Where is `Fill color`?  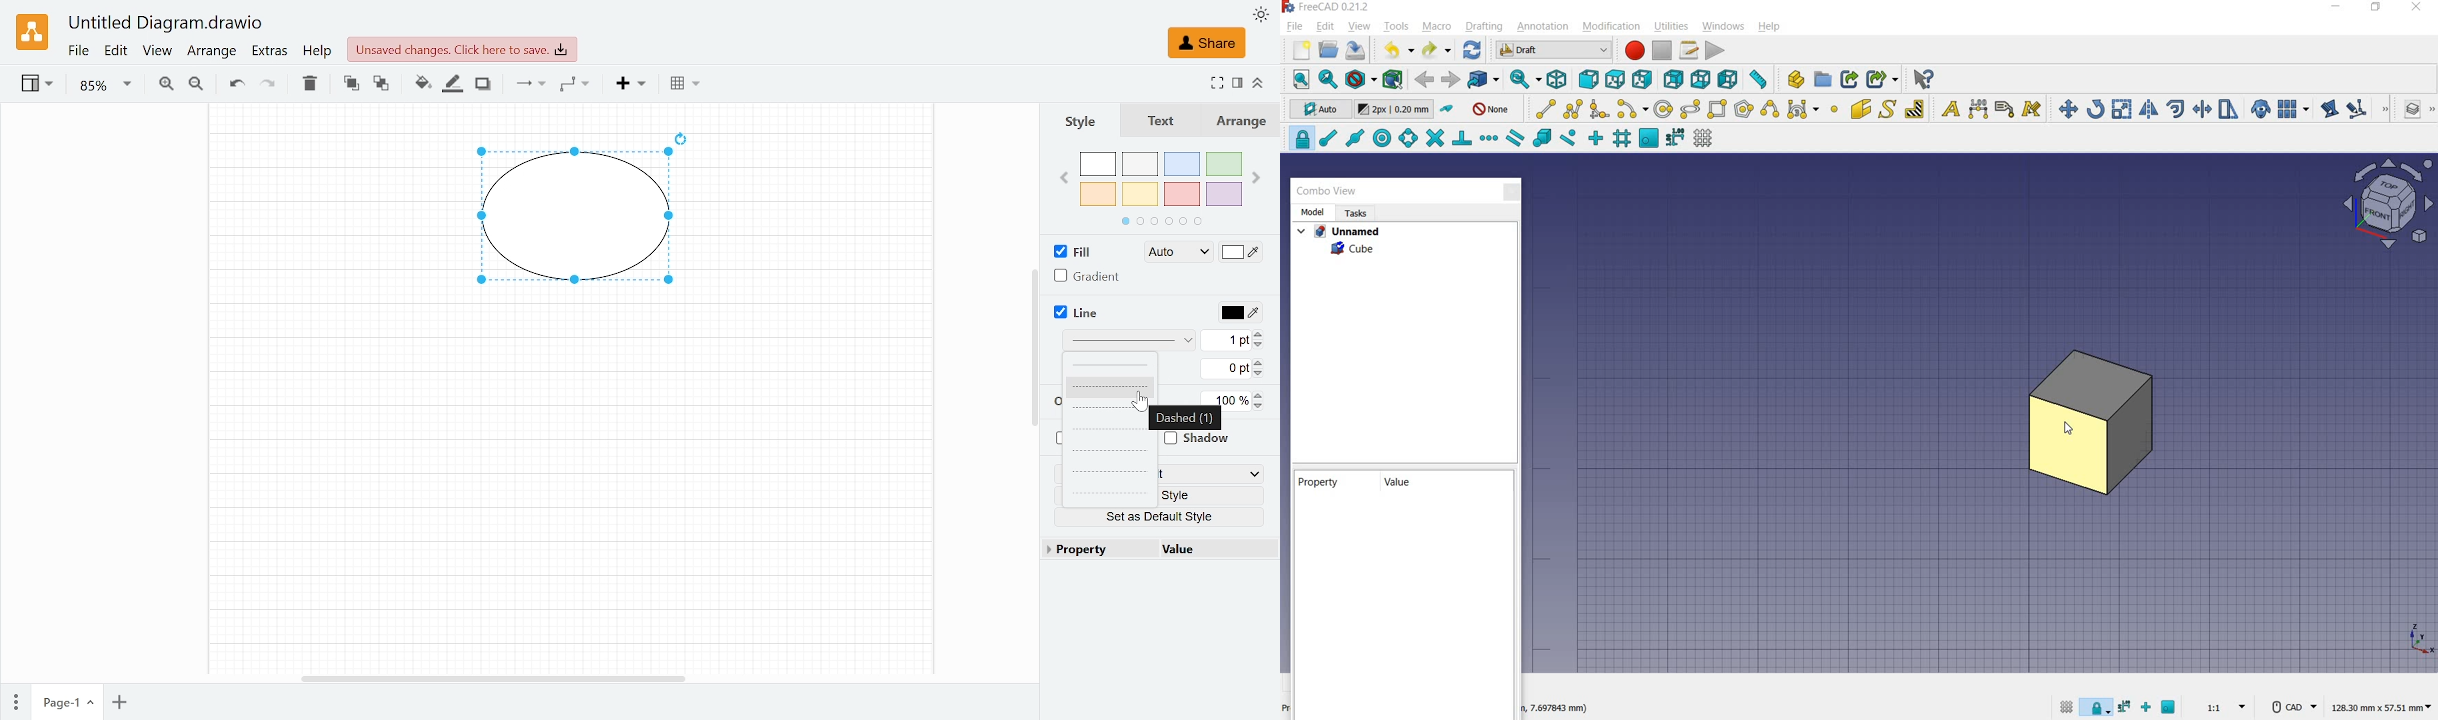
Fill color is located at coordinates (422, 83).